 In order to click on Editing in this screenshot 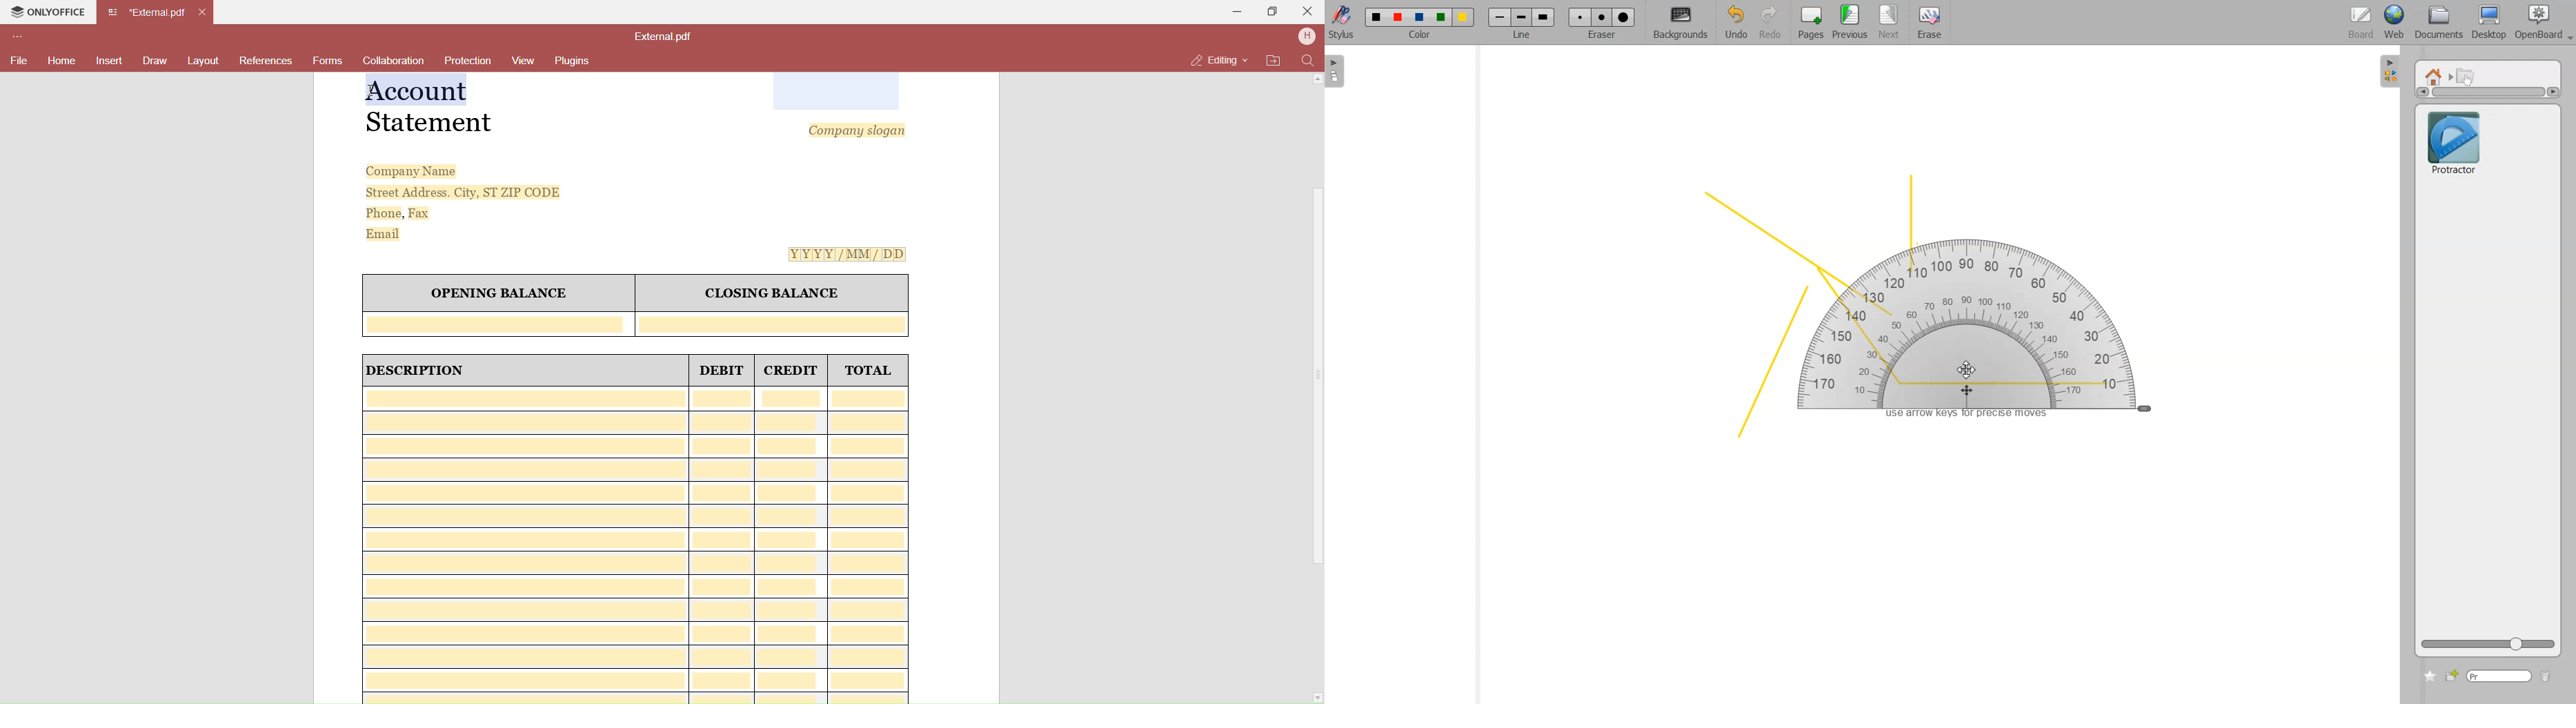, I will do `click(1218, 61)`.